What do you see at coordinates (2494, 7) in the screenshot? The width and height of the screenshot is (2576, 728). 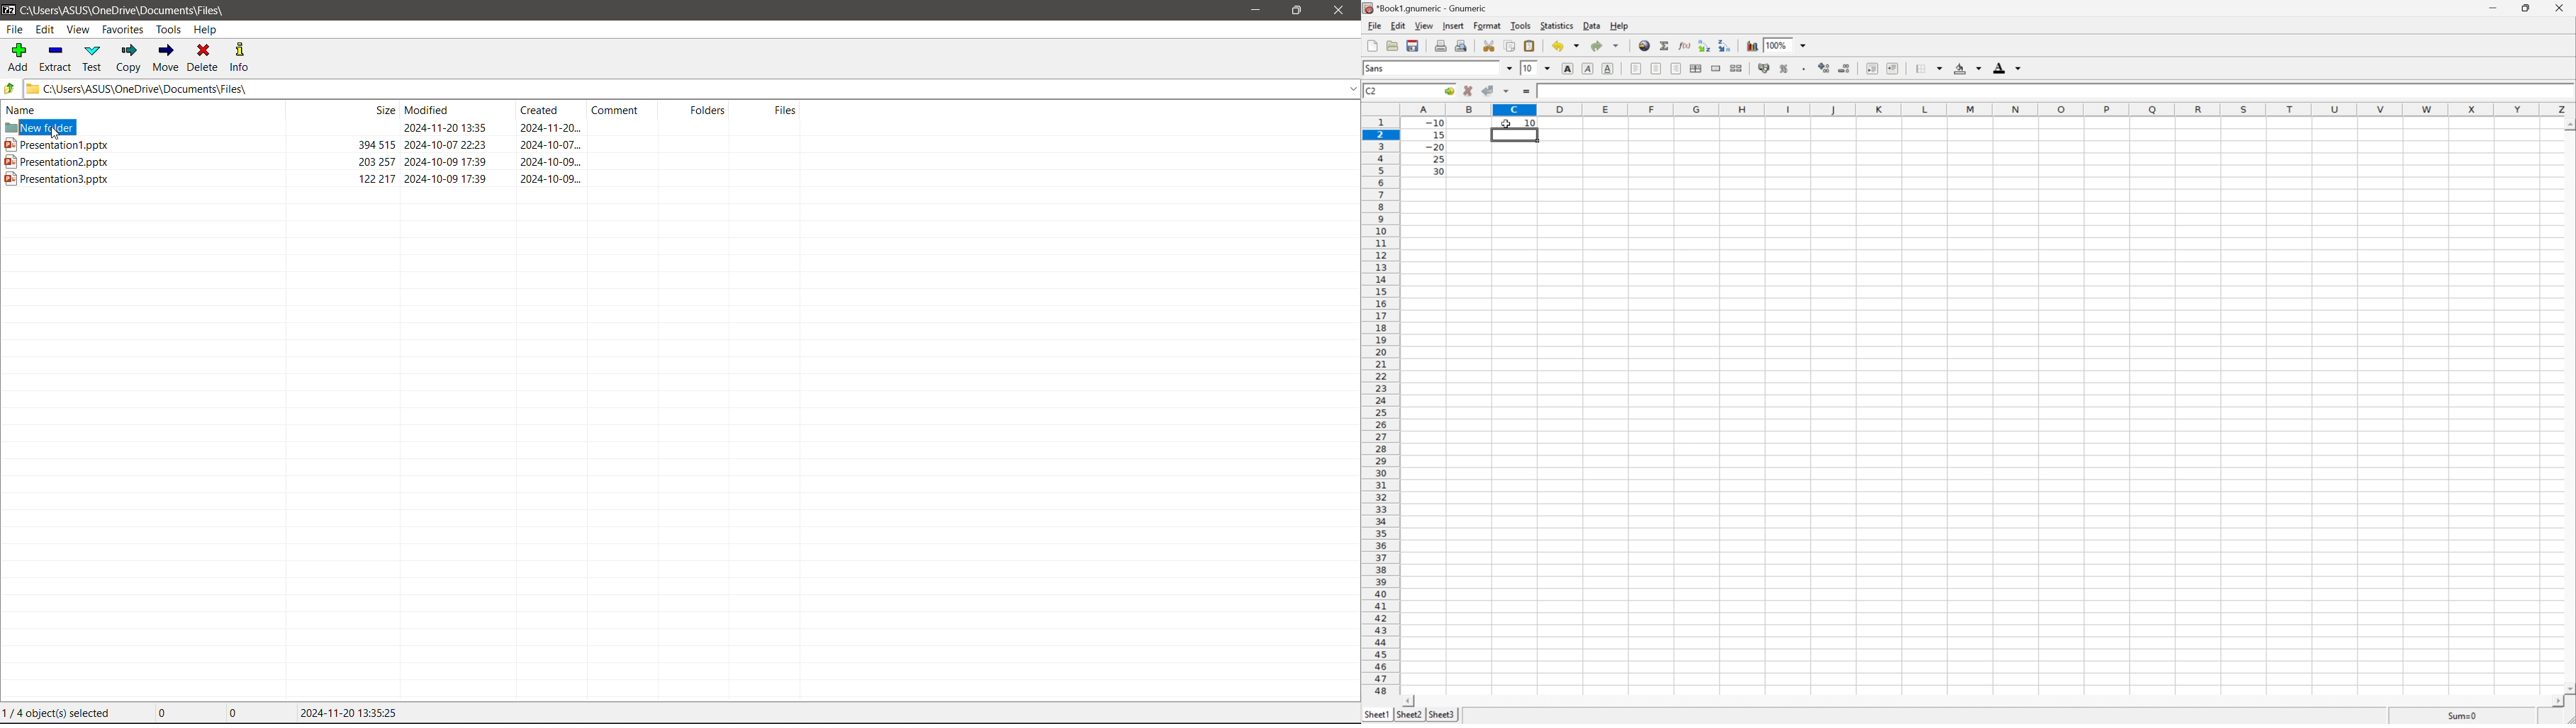 I see `Minimize` at bounding box center [2494, 7].